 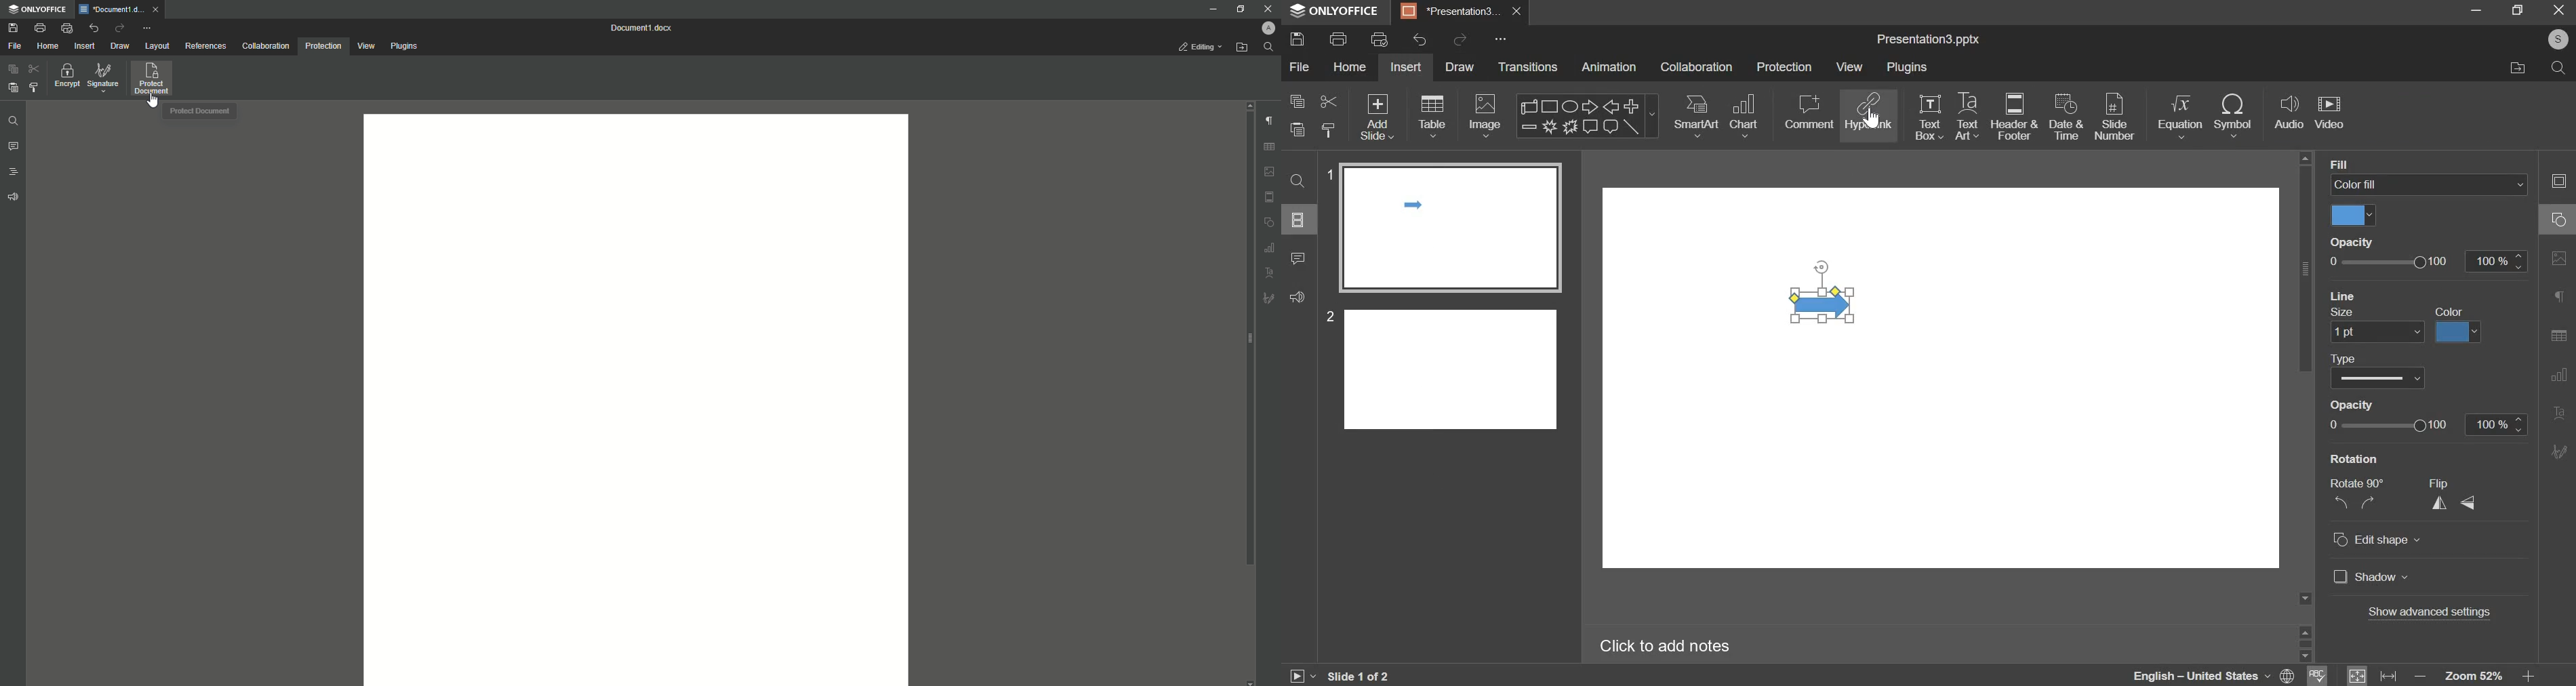 I want to click on comment, so click(x=1299, y=259).